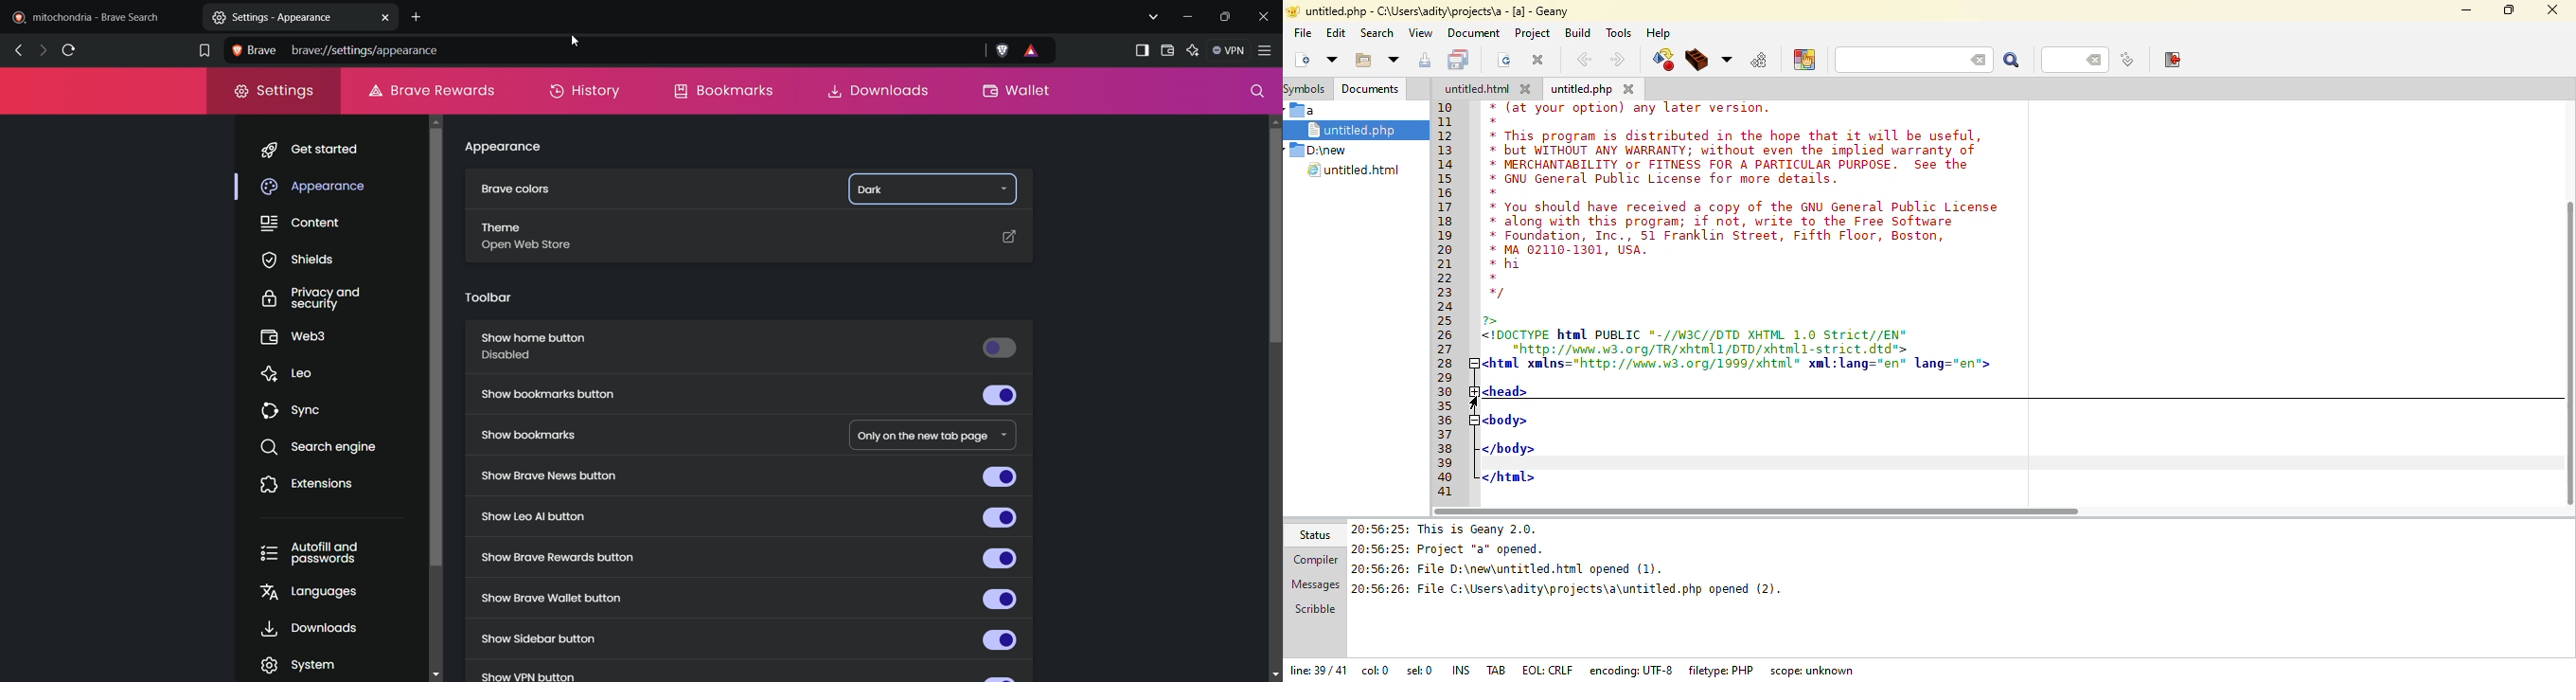 This screenshot has height=700, width=2576. I want to click on show brave news button, so click(746, 476).